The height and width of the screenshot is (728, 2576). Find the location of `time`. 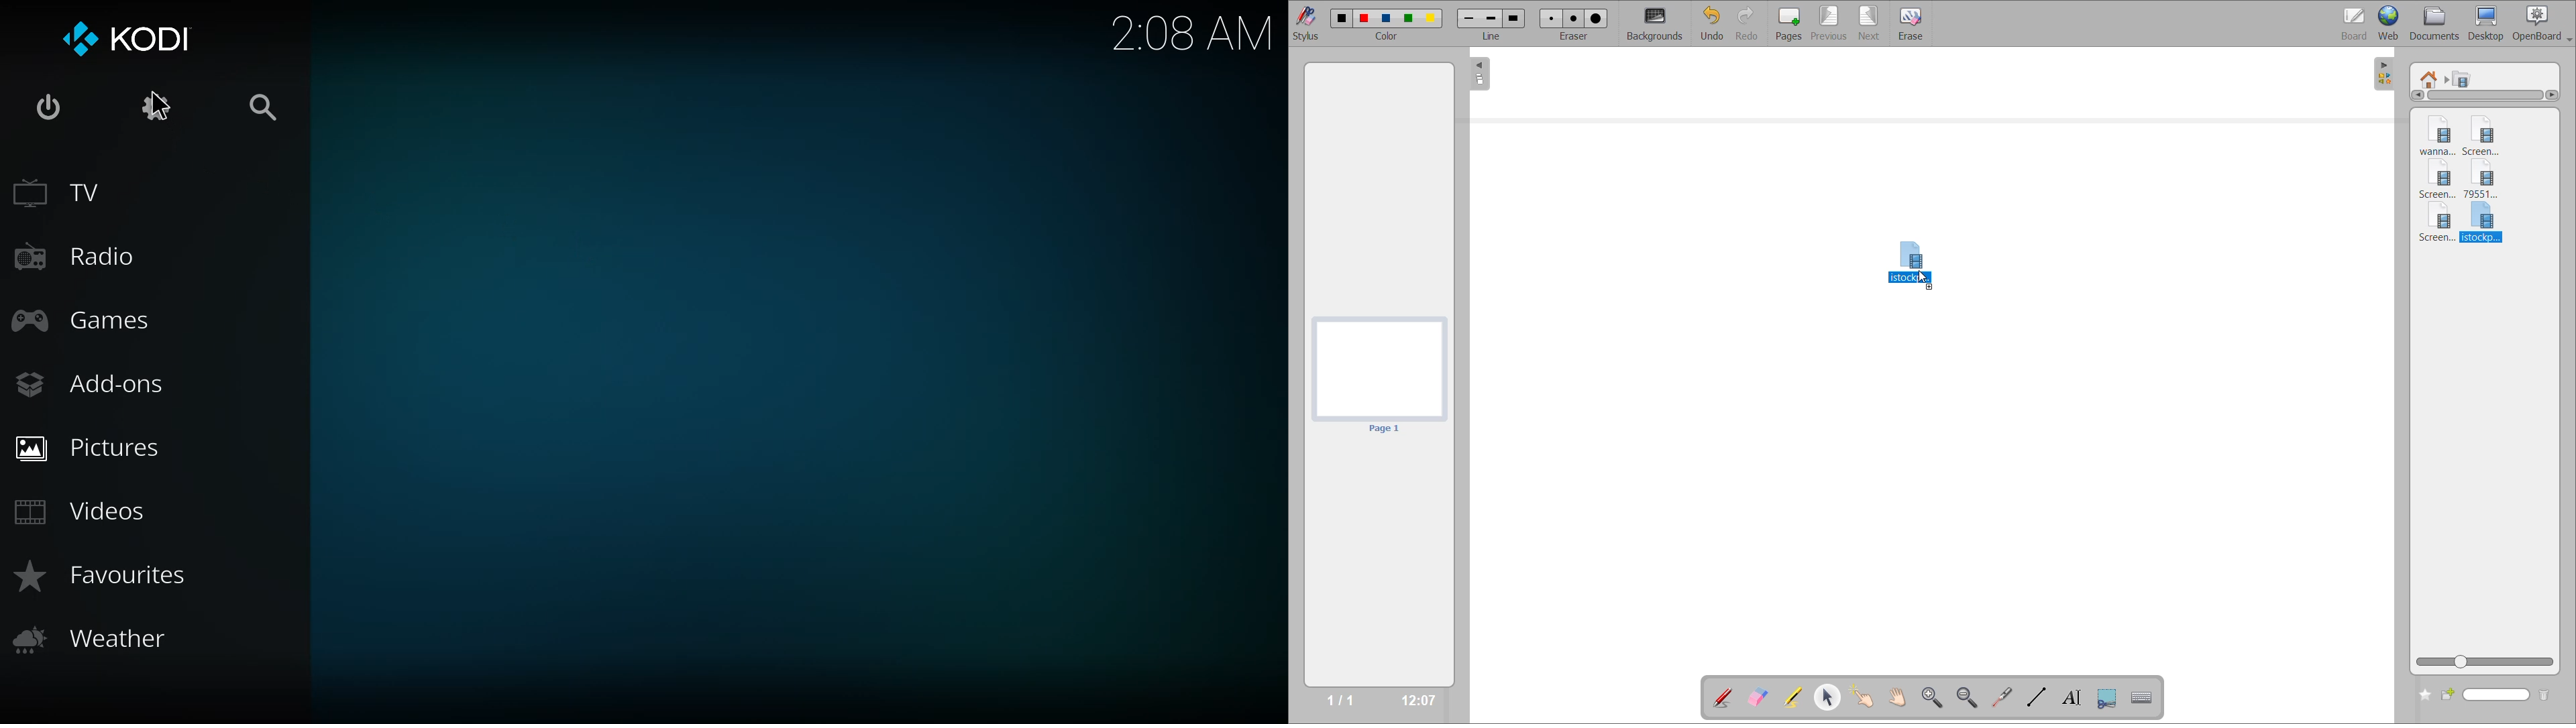

time is located at coordinates (1191, 33).